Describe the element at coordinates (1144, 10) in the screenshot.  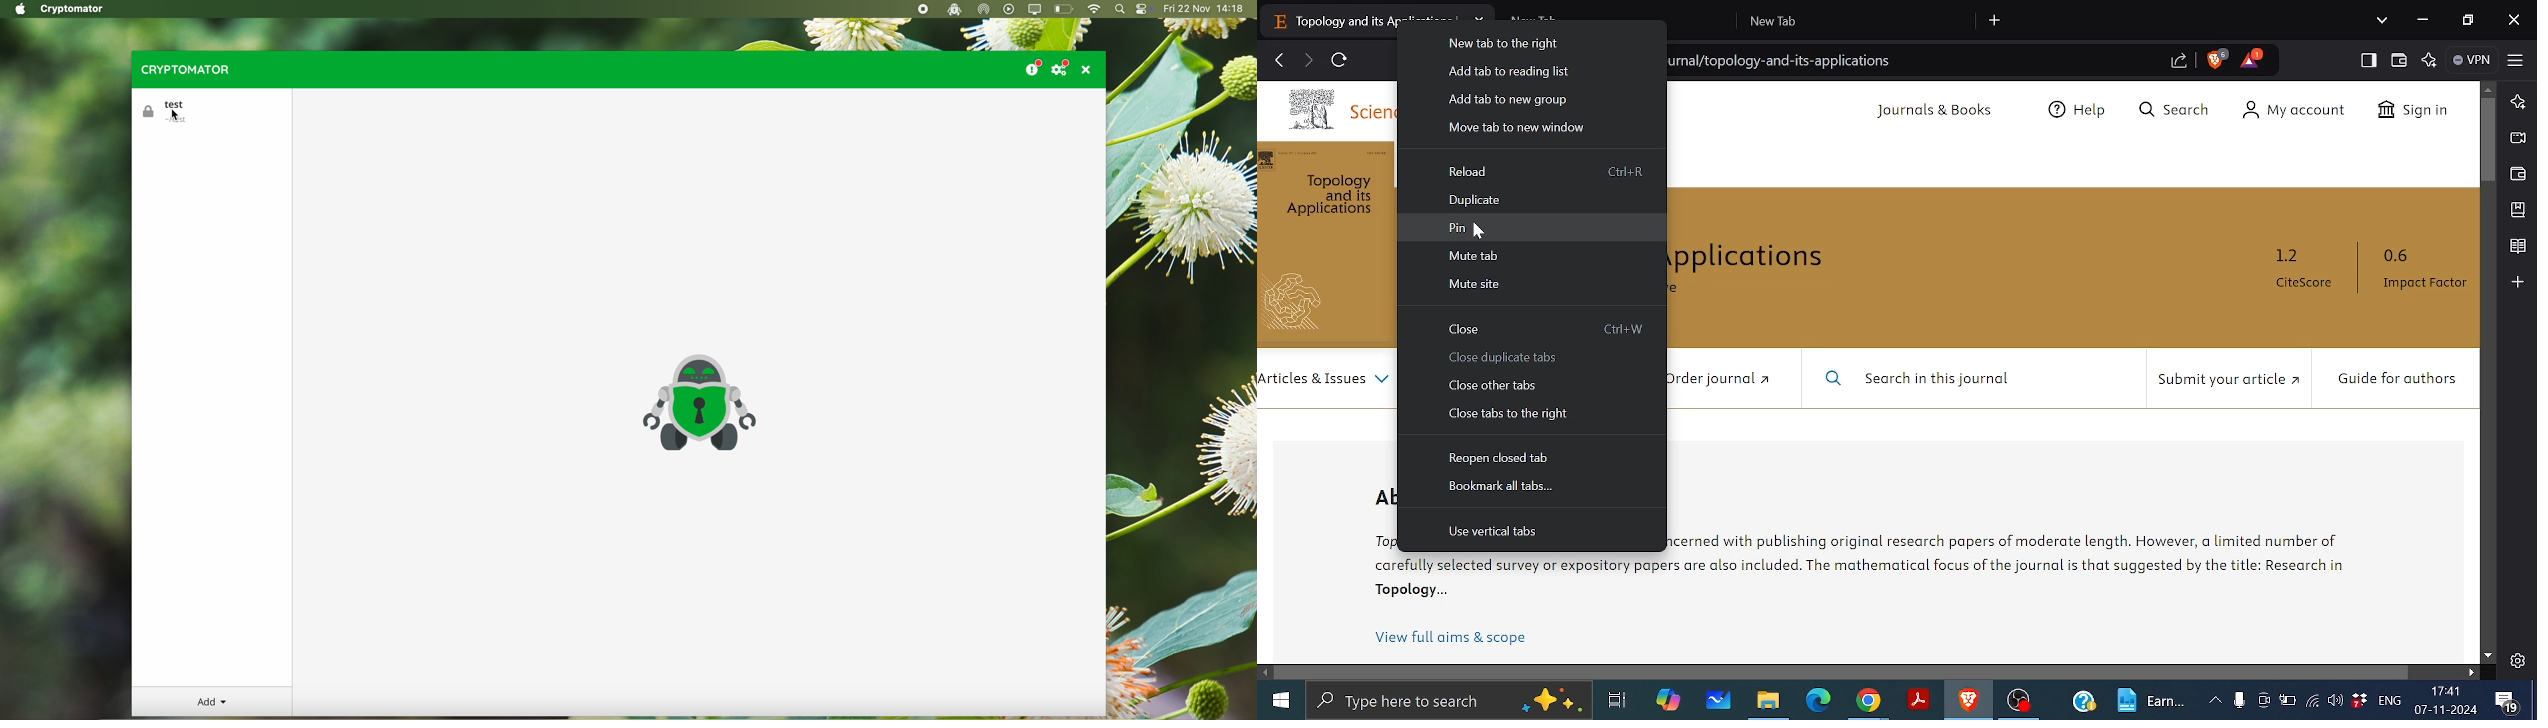
I see `controls` at that location.